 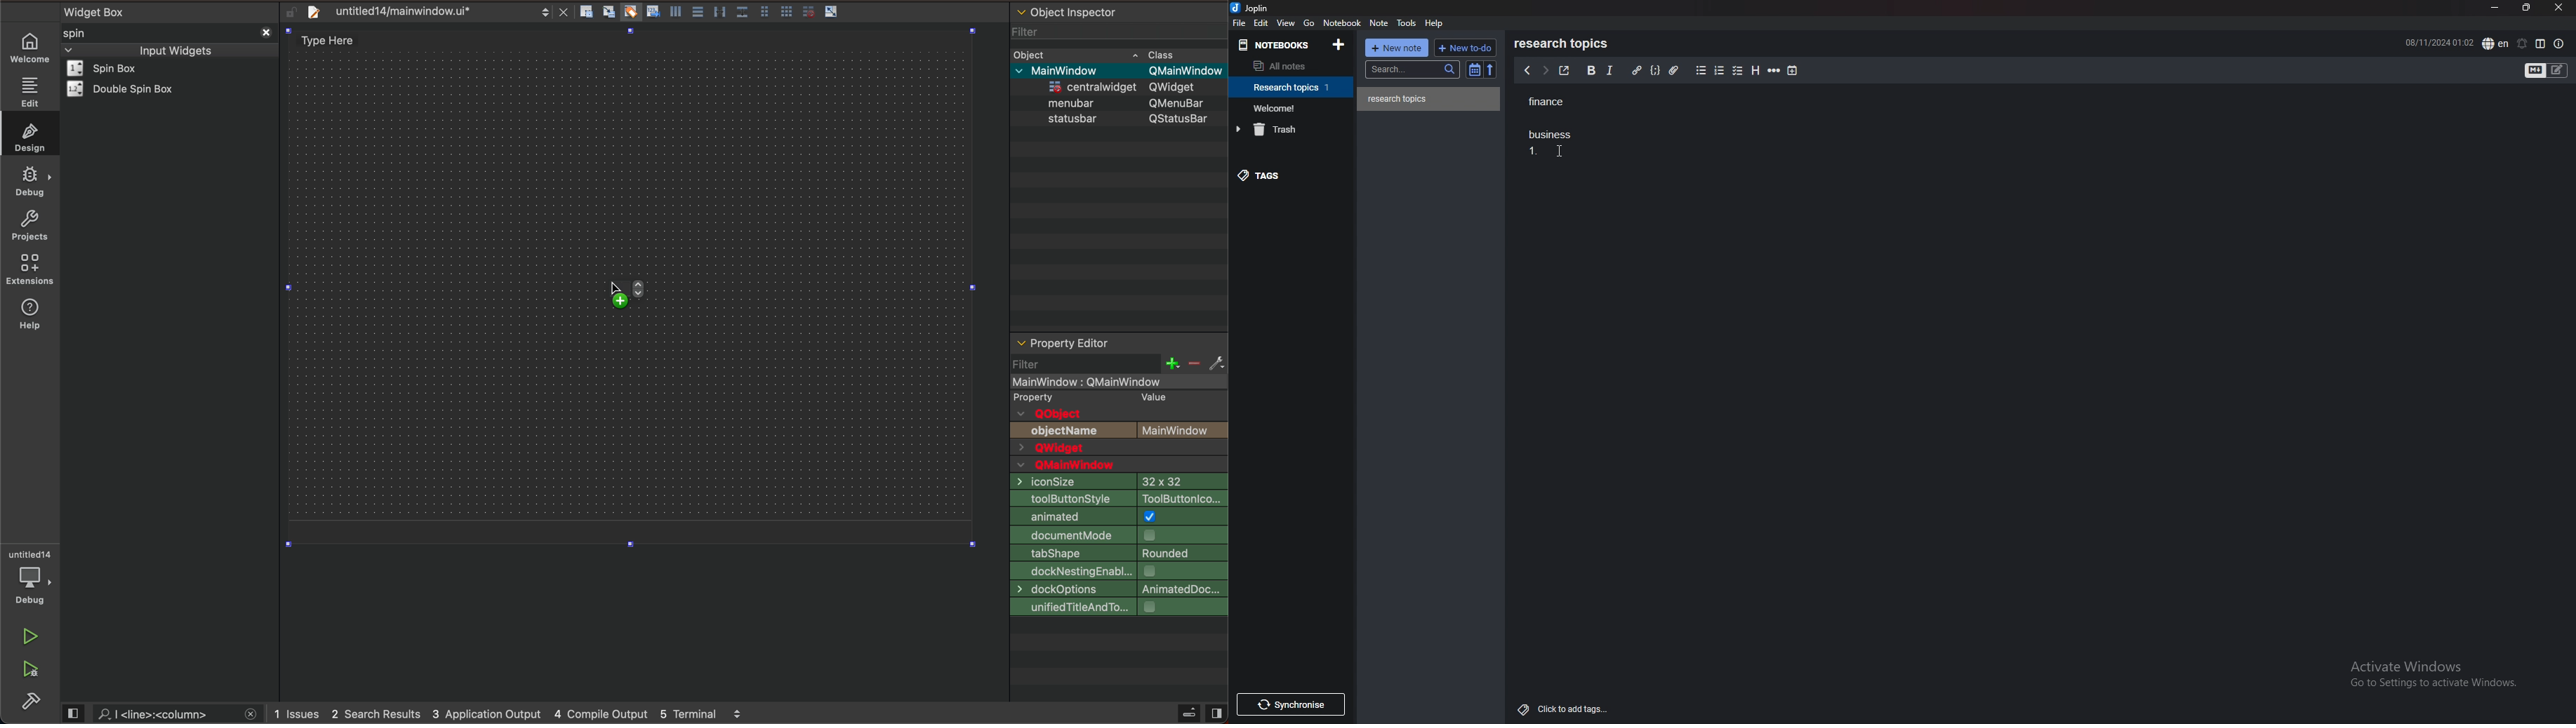 I want to click on add notebook, so click(x=1338, y=44).